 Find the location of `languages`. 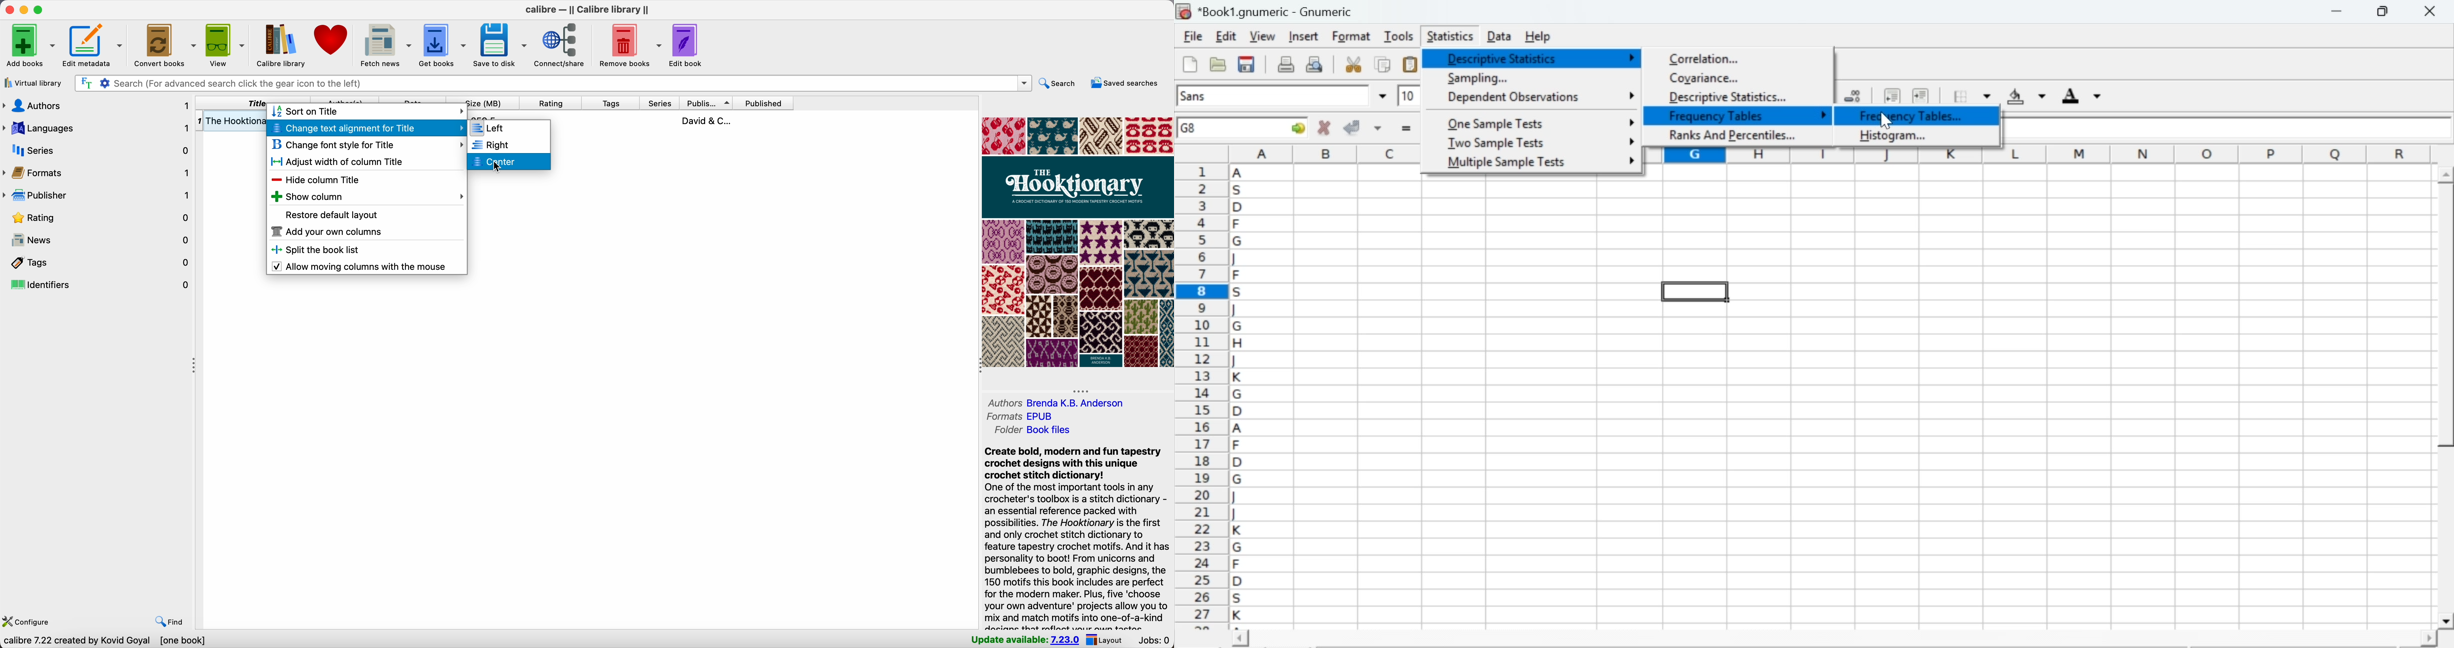

languages is located at coordinates (96, 129).